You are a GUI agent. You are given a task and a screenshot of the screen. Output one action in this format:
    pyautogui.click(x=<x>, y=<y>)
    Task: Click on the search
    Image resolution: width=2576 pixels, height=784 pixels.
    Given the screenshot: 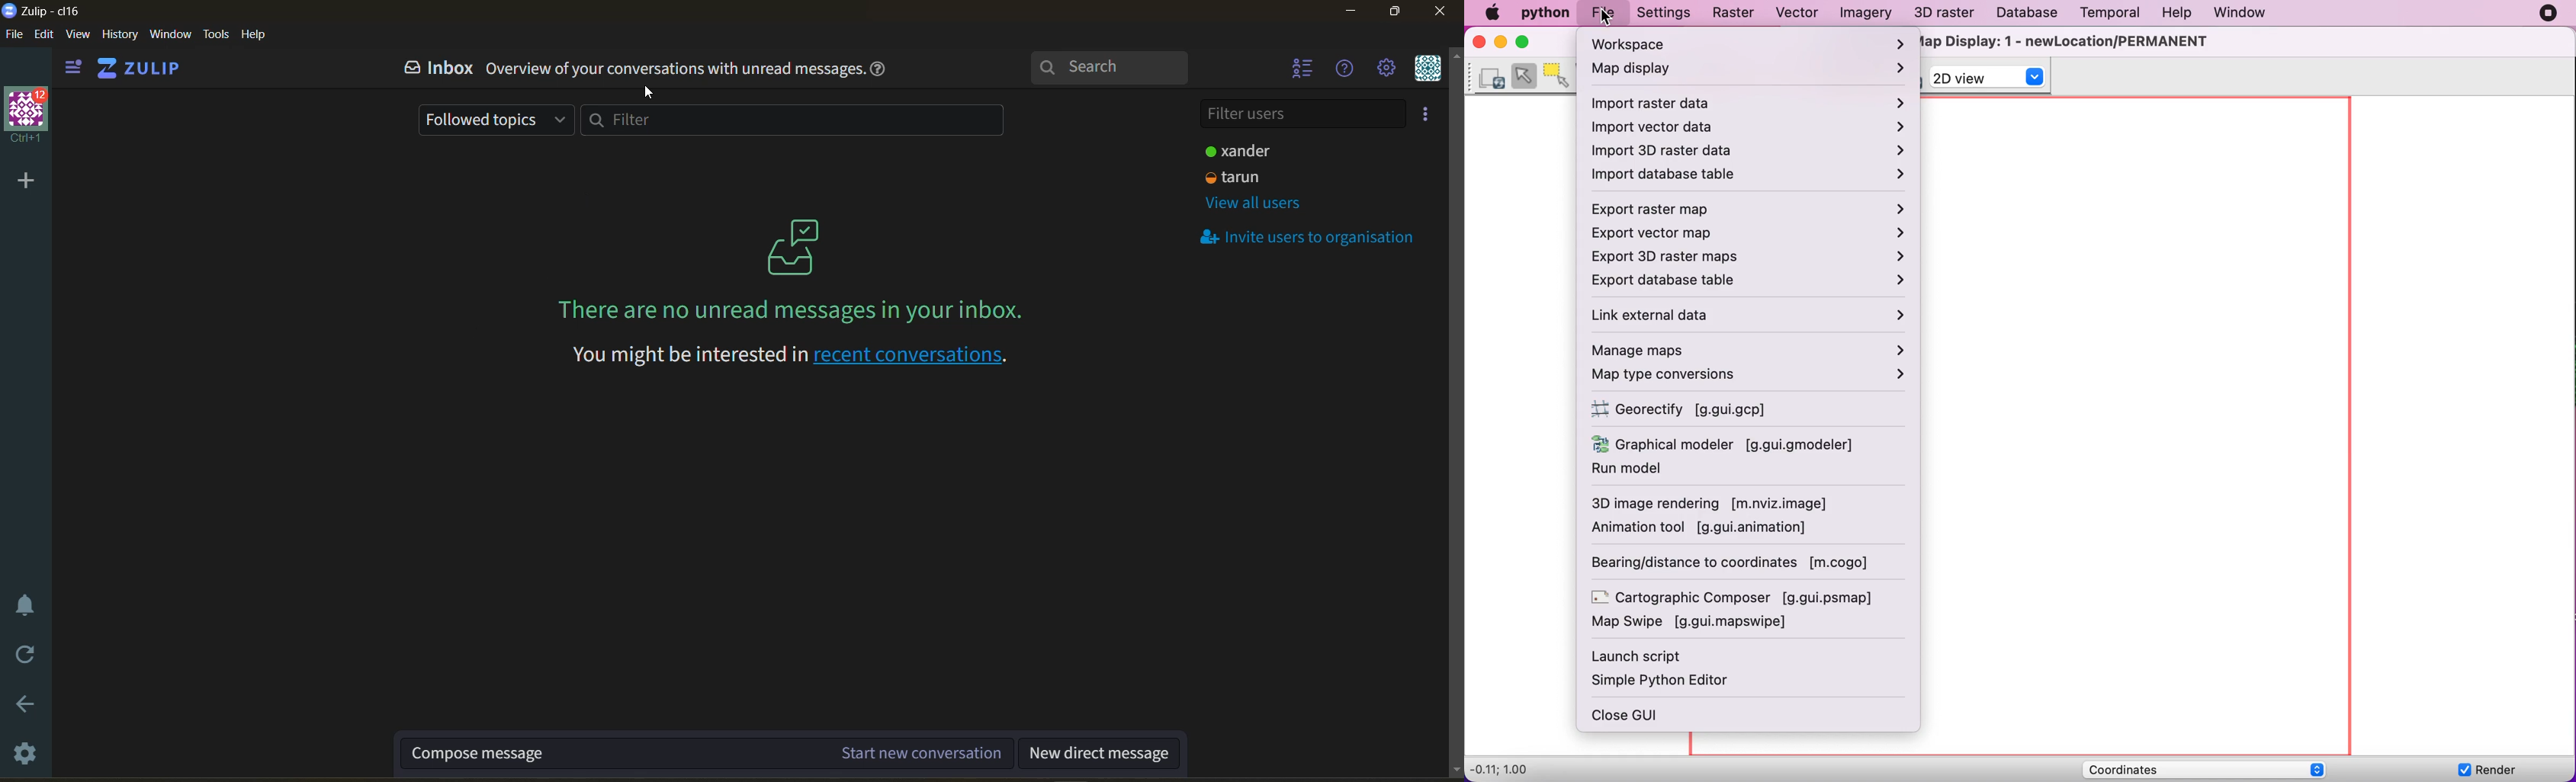 What is the action you would take?
    pyautogui.click(x=1107, y=66)
    